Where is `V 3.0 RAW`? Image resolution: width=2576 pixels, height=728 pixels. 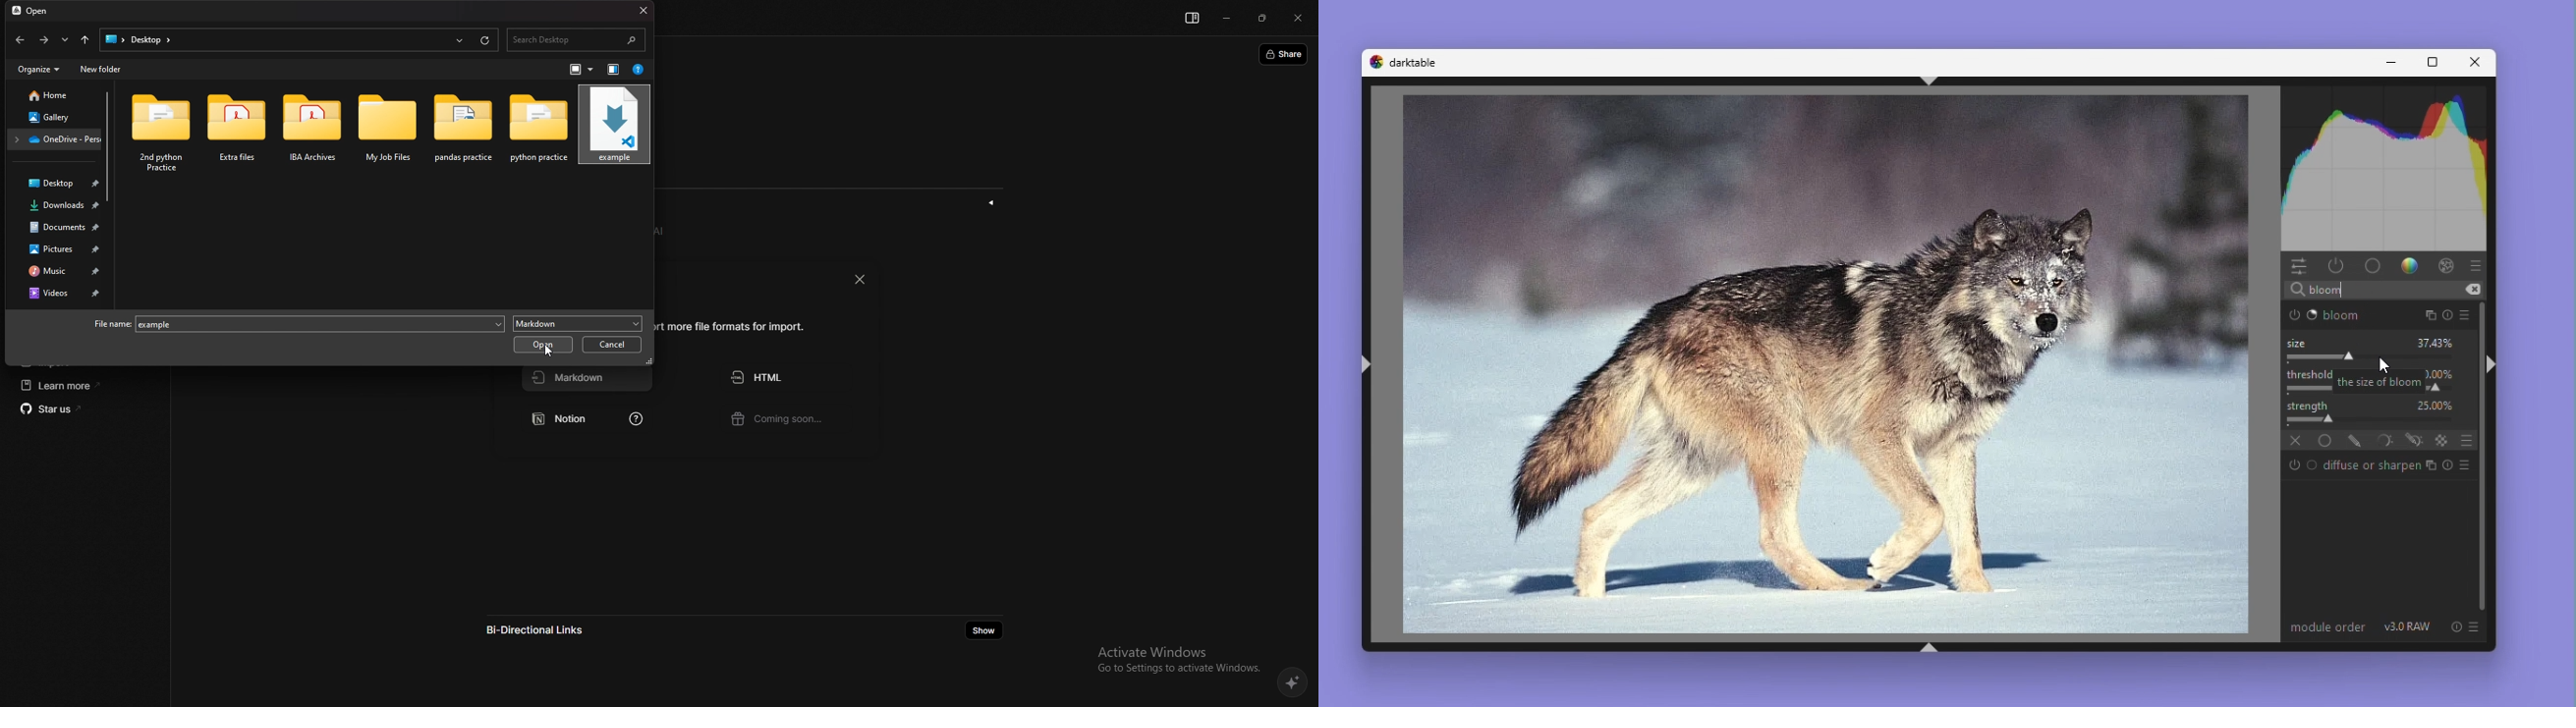
V 3.0 RAW is located at coordinates (2407, 626).